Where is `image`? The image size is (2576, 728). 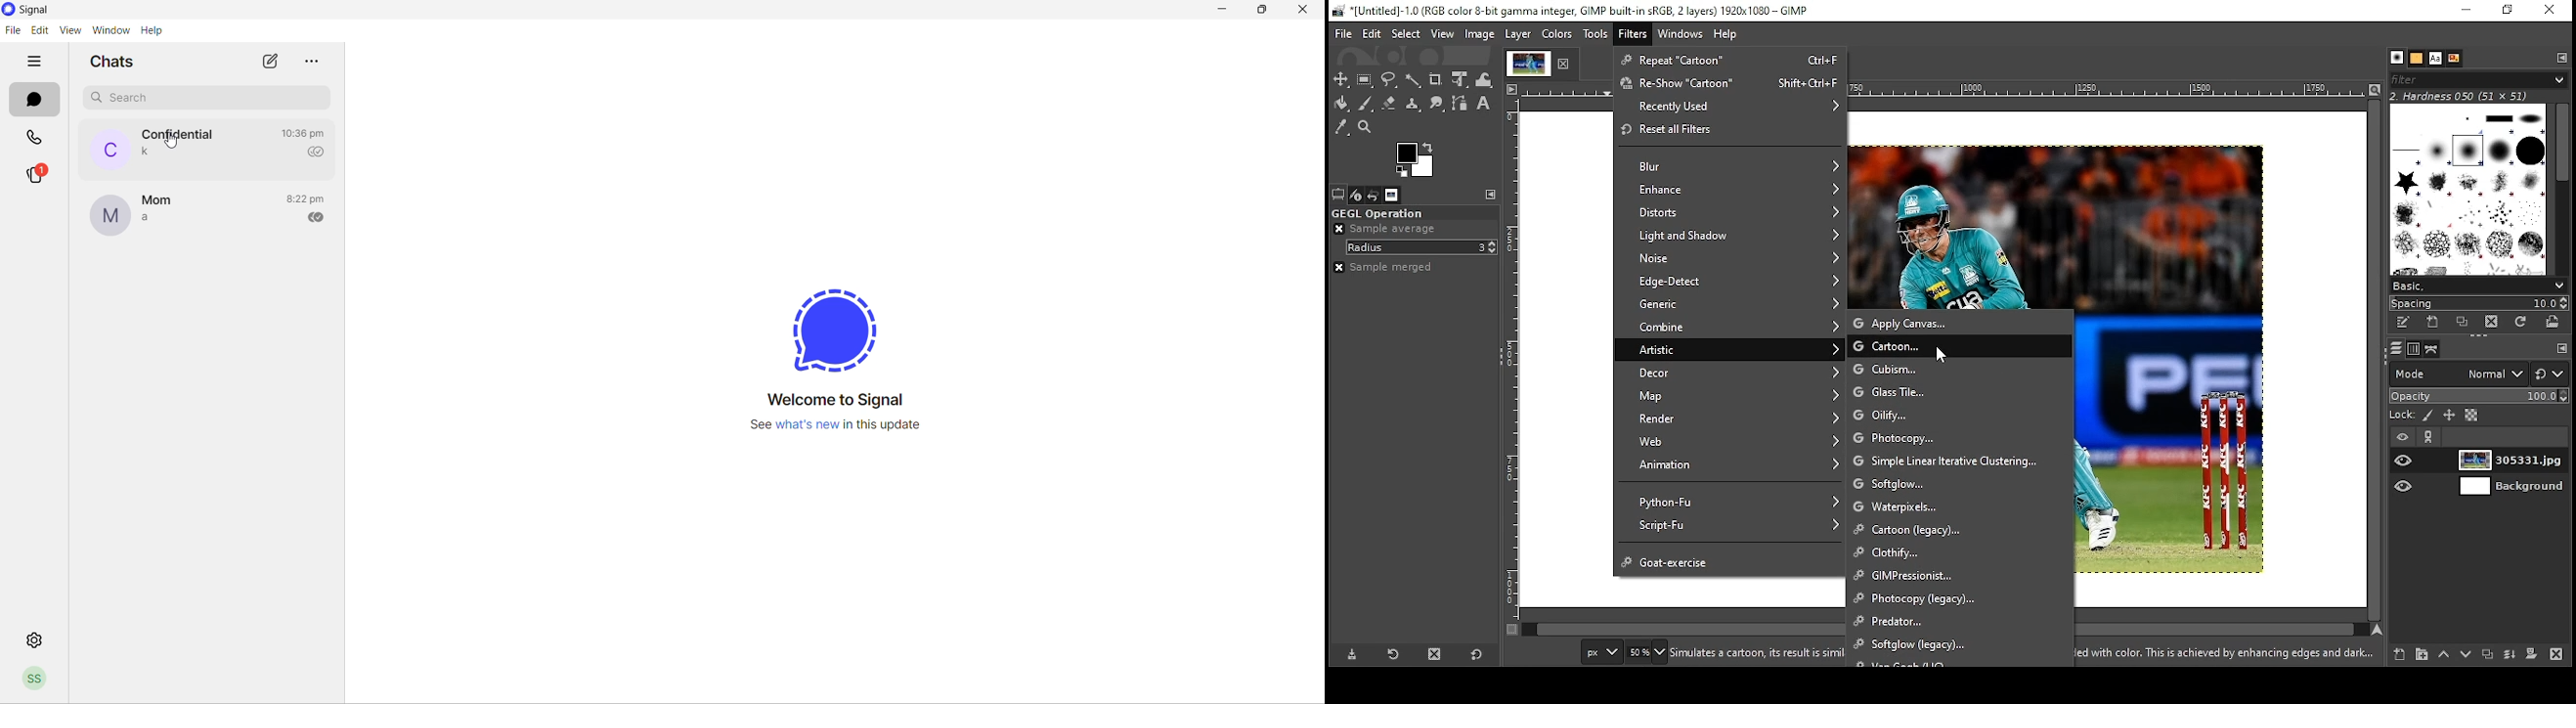 image is located at coordinates (1481, 35).